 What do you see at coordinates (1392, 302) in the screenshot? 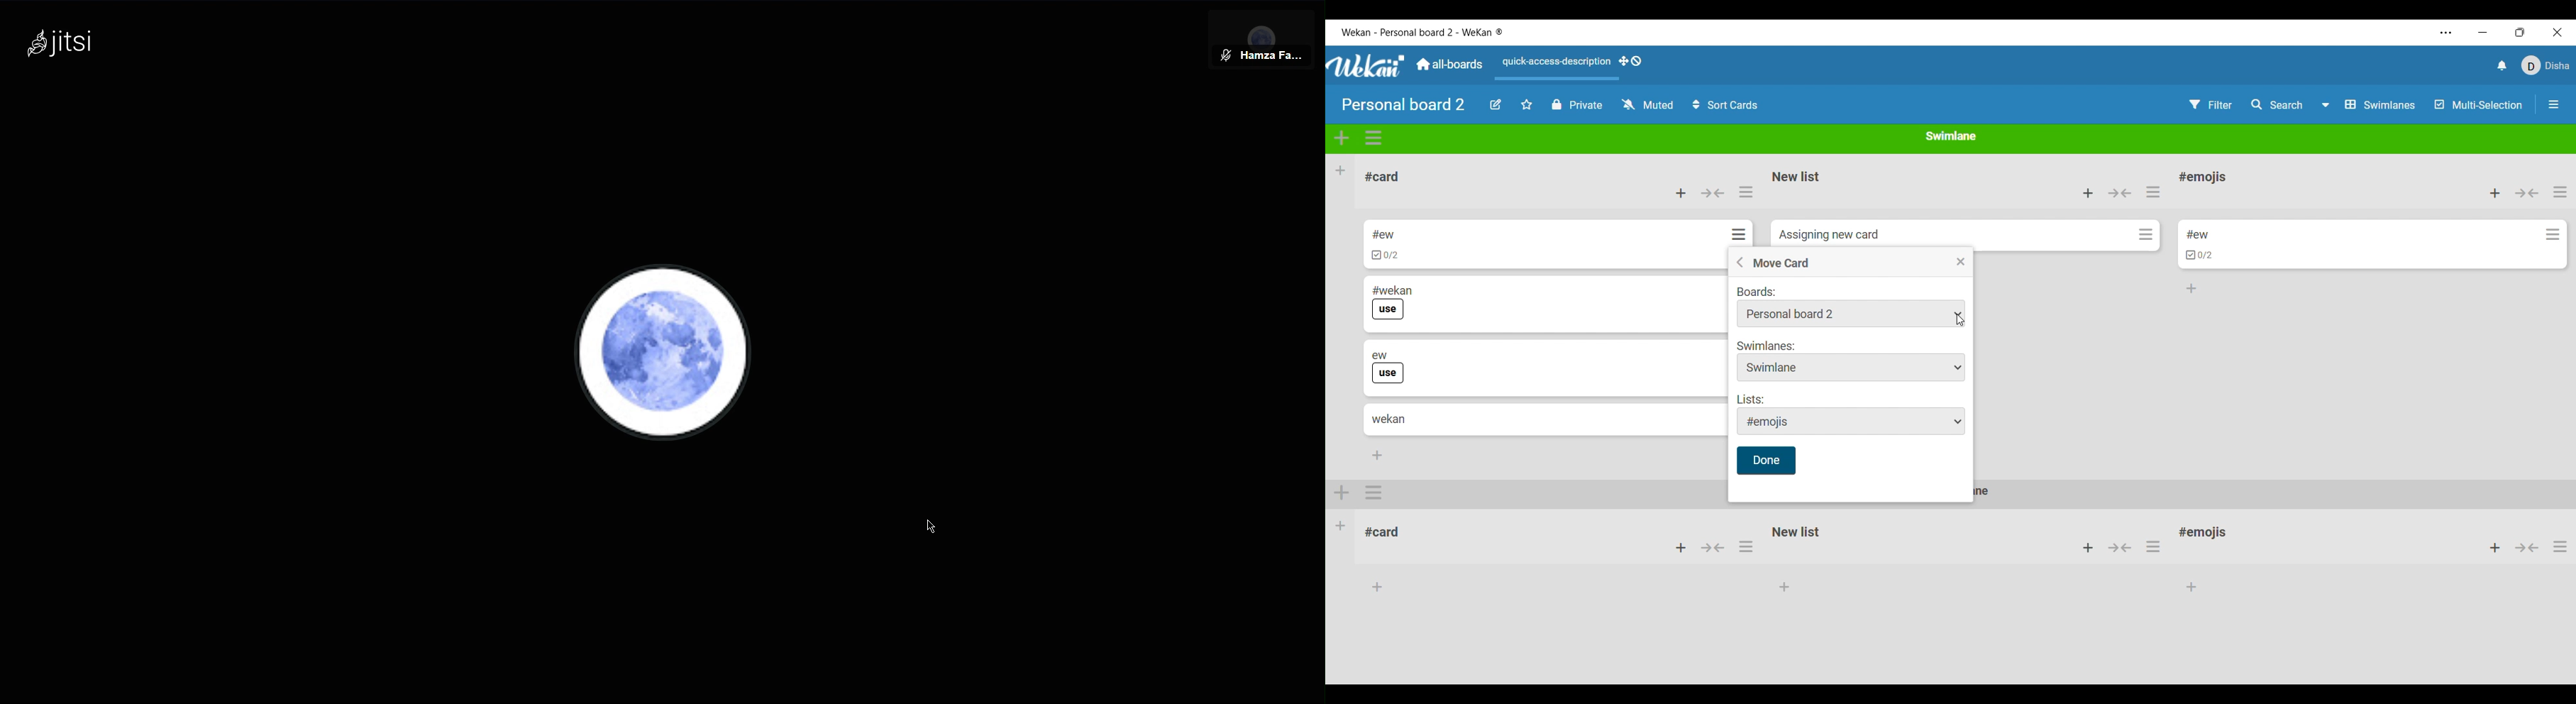
I see `Card title and label` at bounding box center [1392, 302].